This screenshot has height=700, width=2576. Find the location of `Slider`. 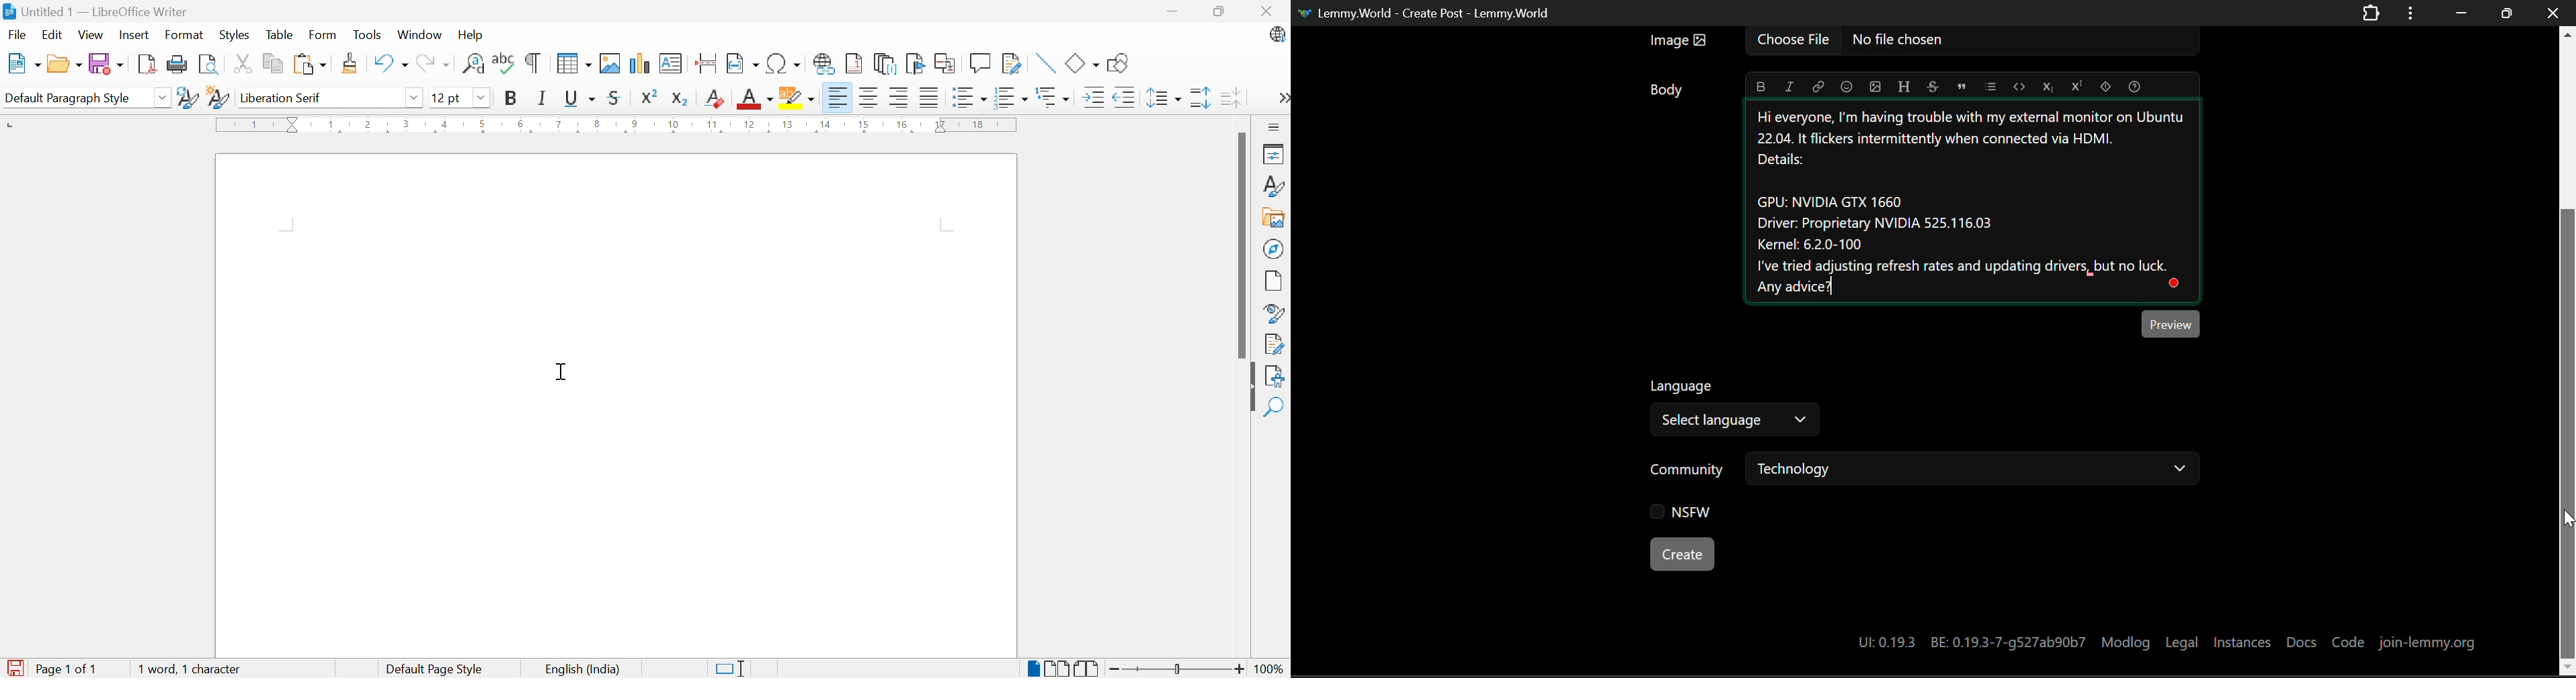

Slider is located at coordinates (1177, 669).